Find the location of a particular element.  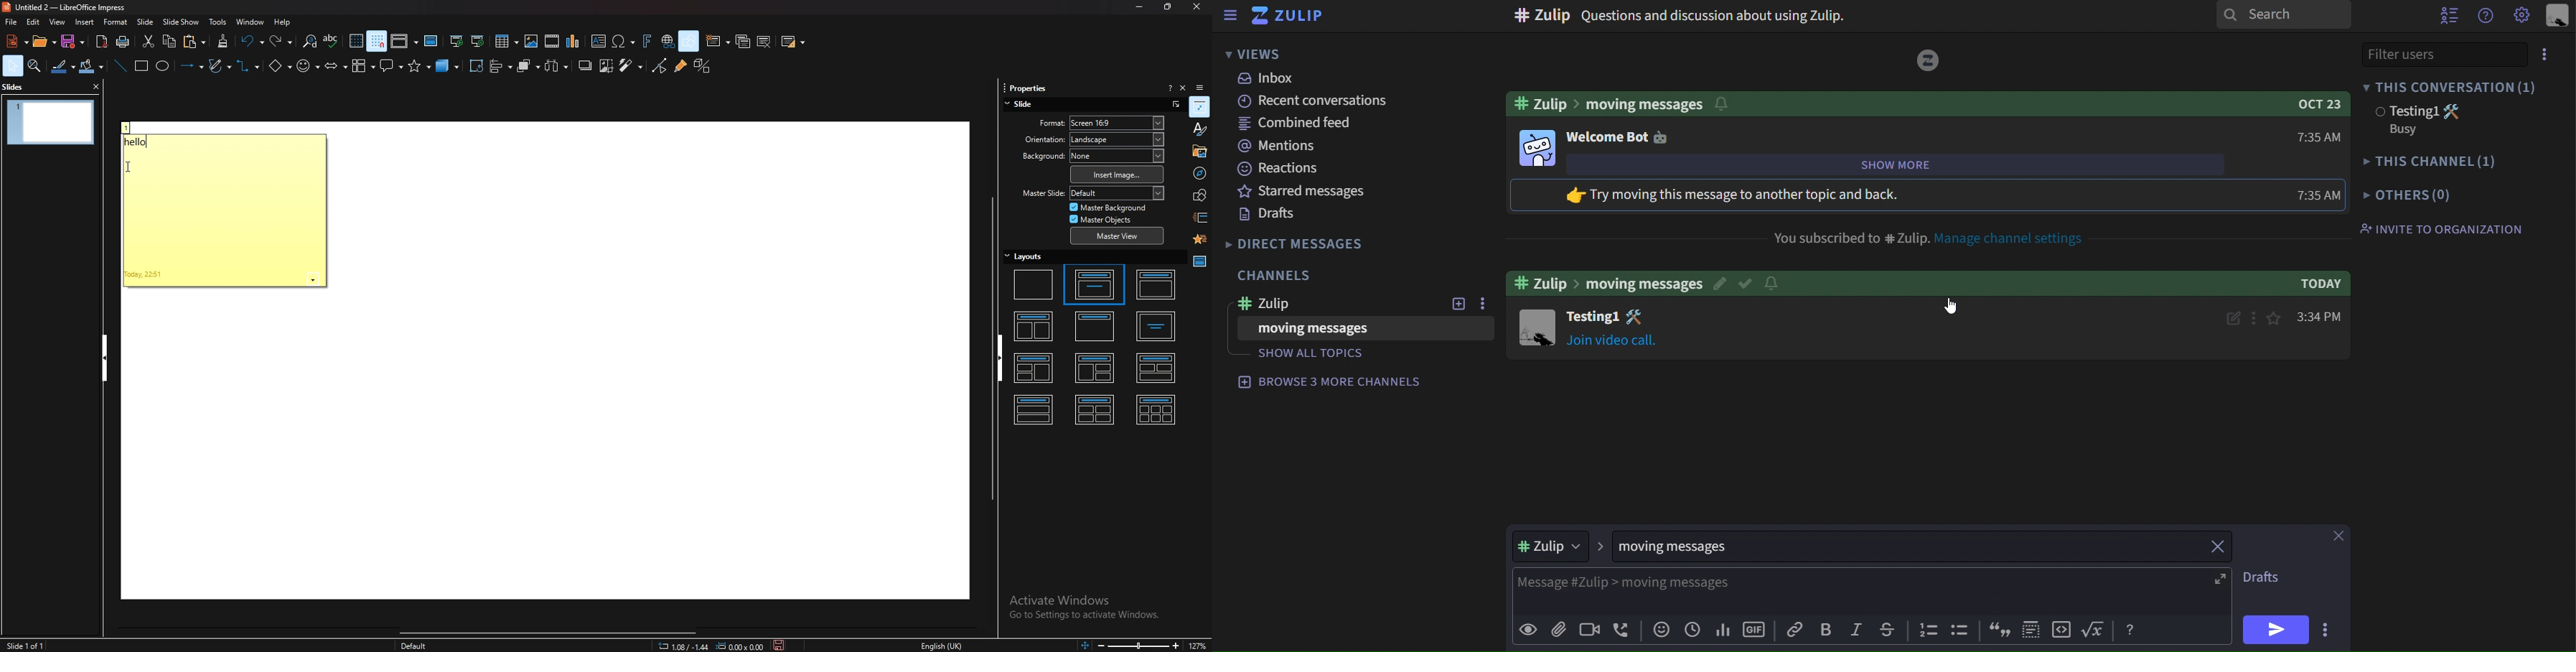

toggle point edit mode is located at coordinates (659, 66).